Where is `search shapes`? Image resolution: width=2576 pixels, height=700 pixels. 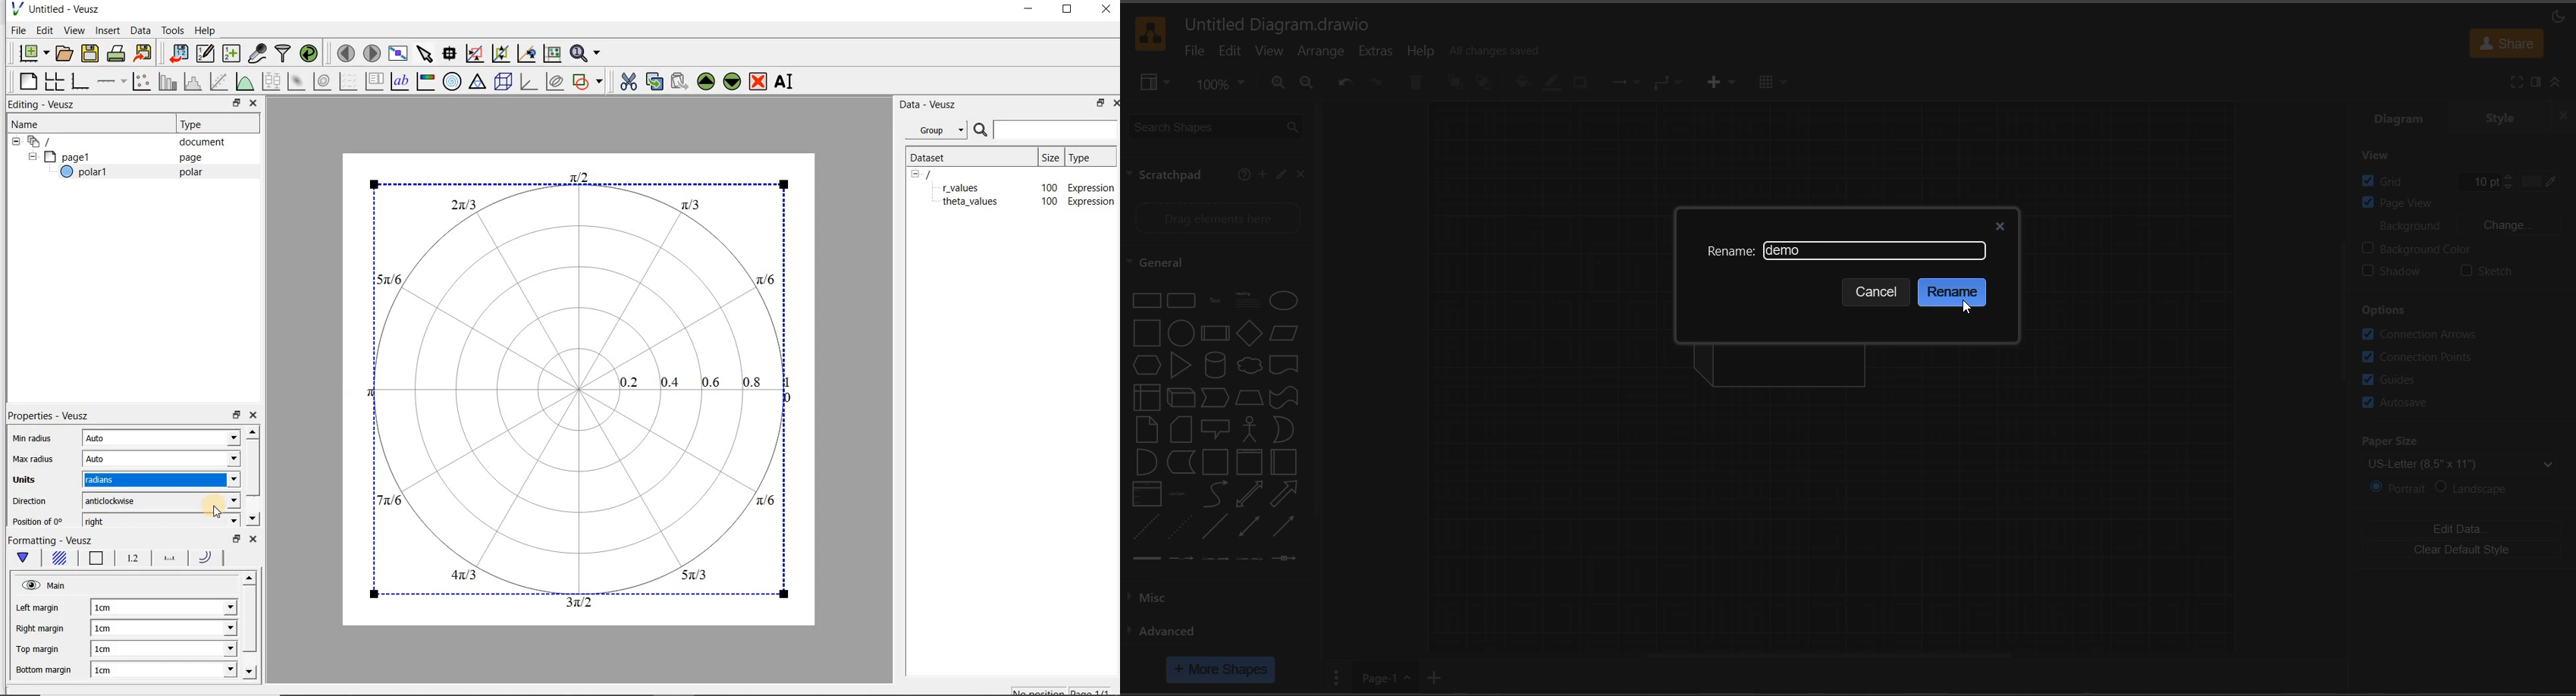 search shapes is located at coordinates (1219, 128).